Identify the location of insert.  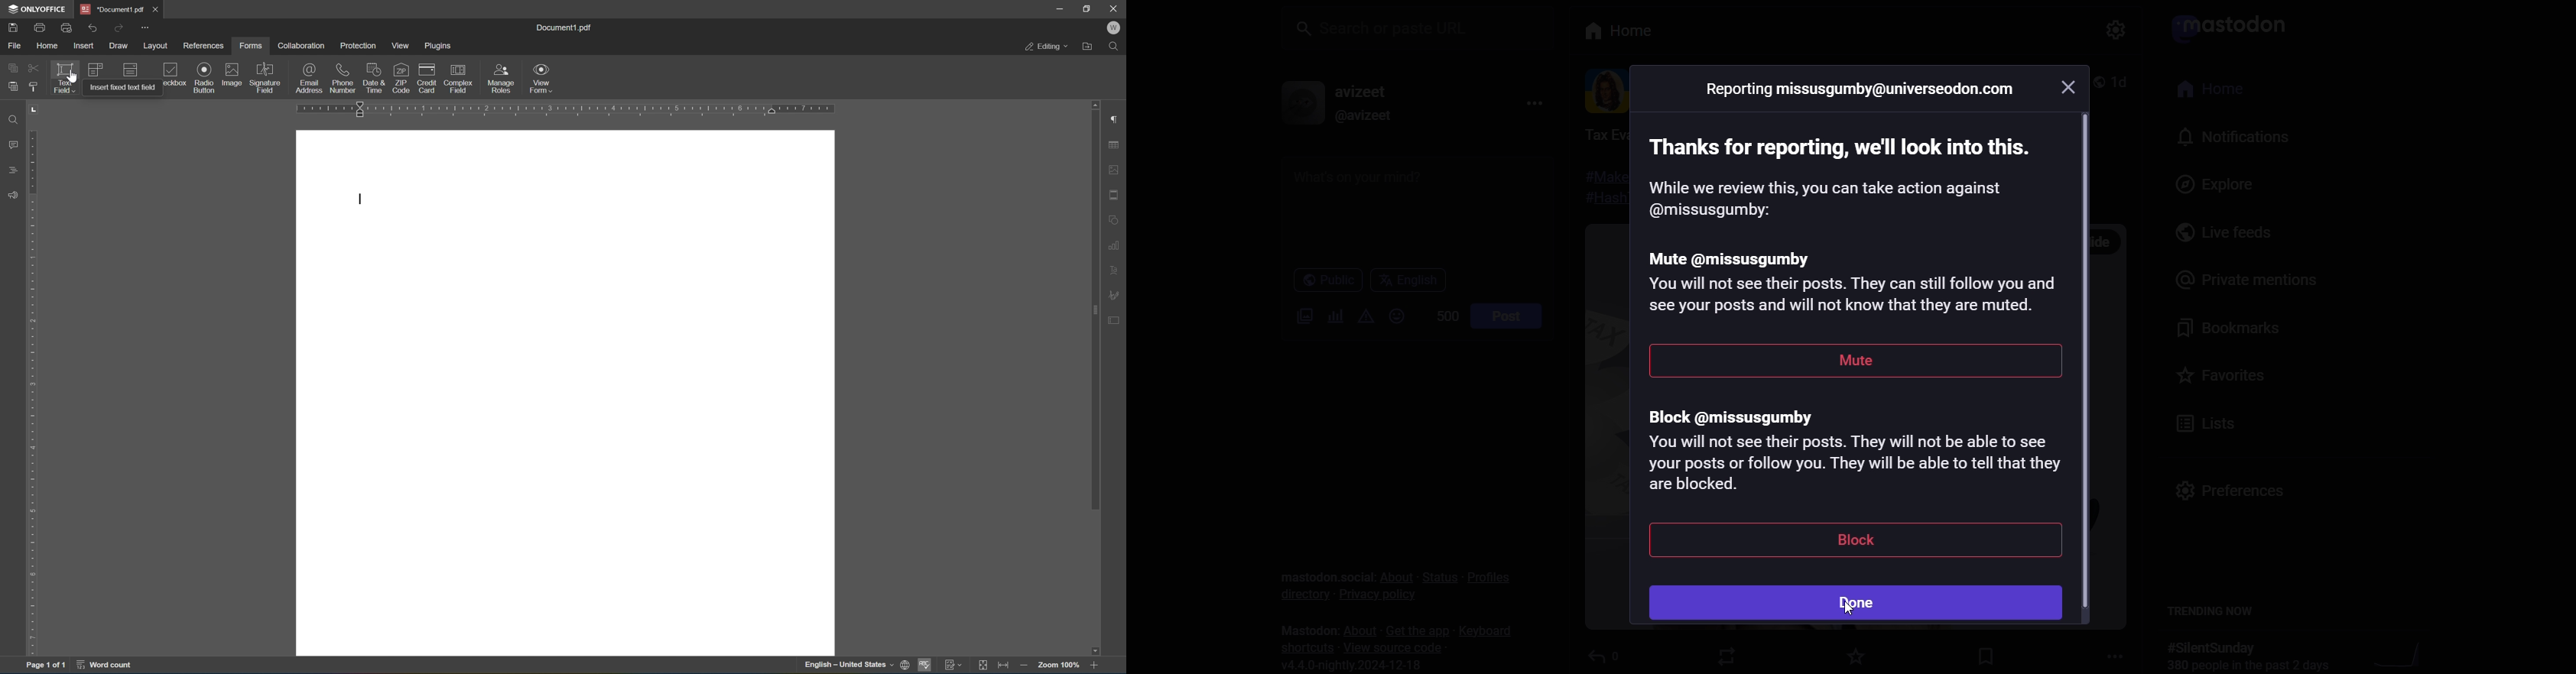
(84, 44).